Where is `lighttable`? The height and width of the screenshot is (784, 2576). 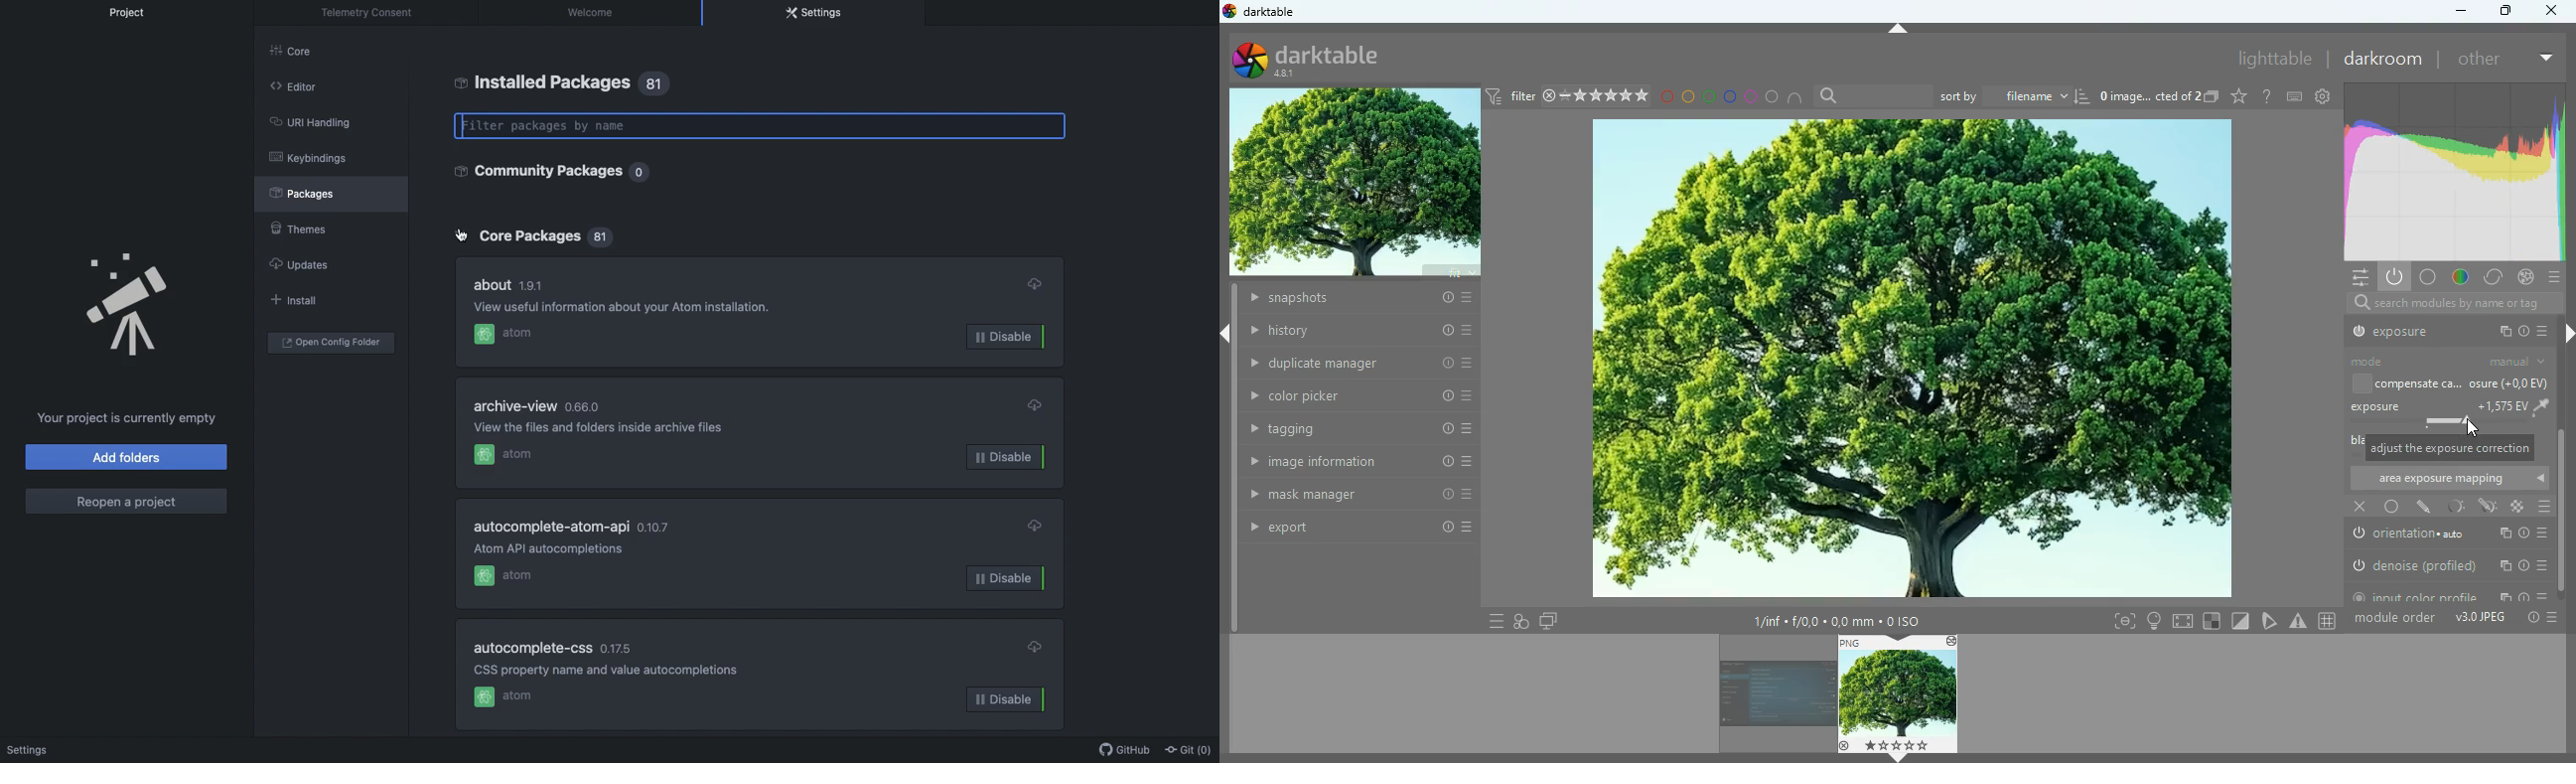 lighttable is located at coordinates (2275, 59).